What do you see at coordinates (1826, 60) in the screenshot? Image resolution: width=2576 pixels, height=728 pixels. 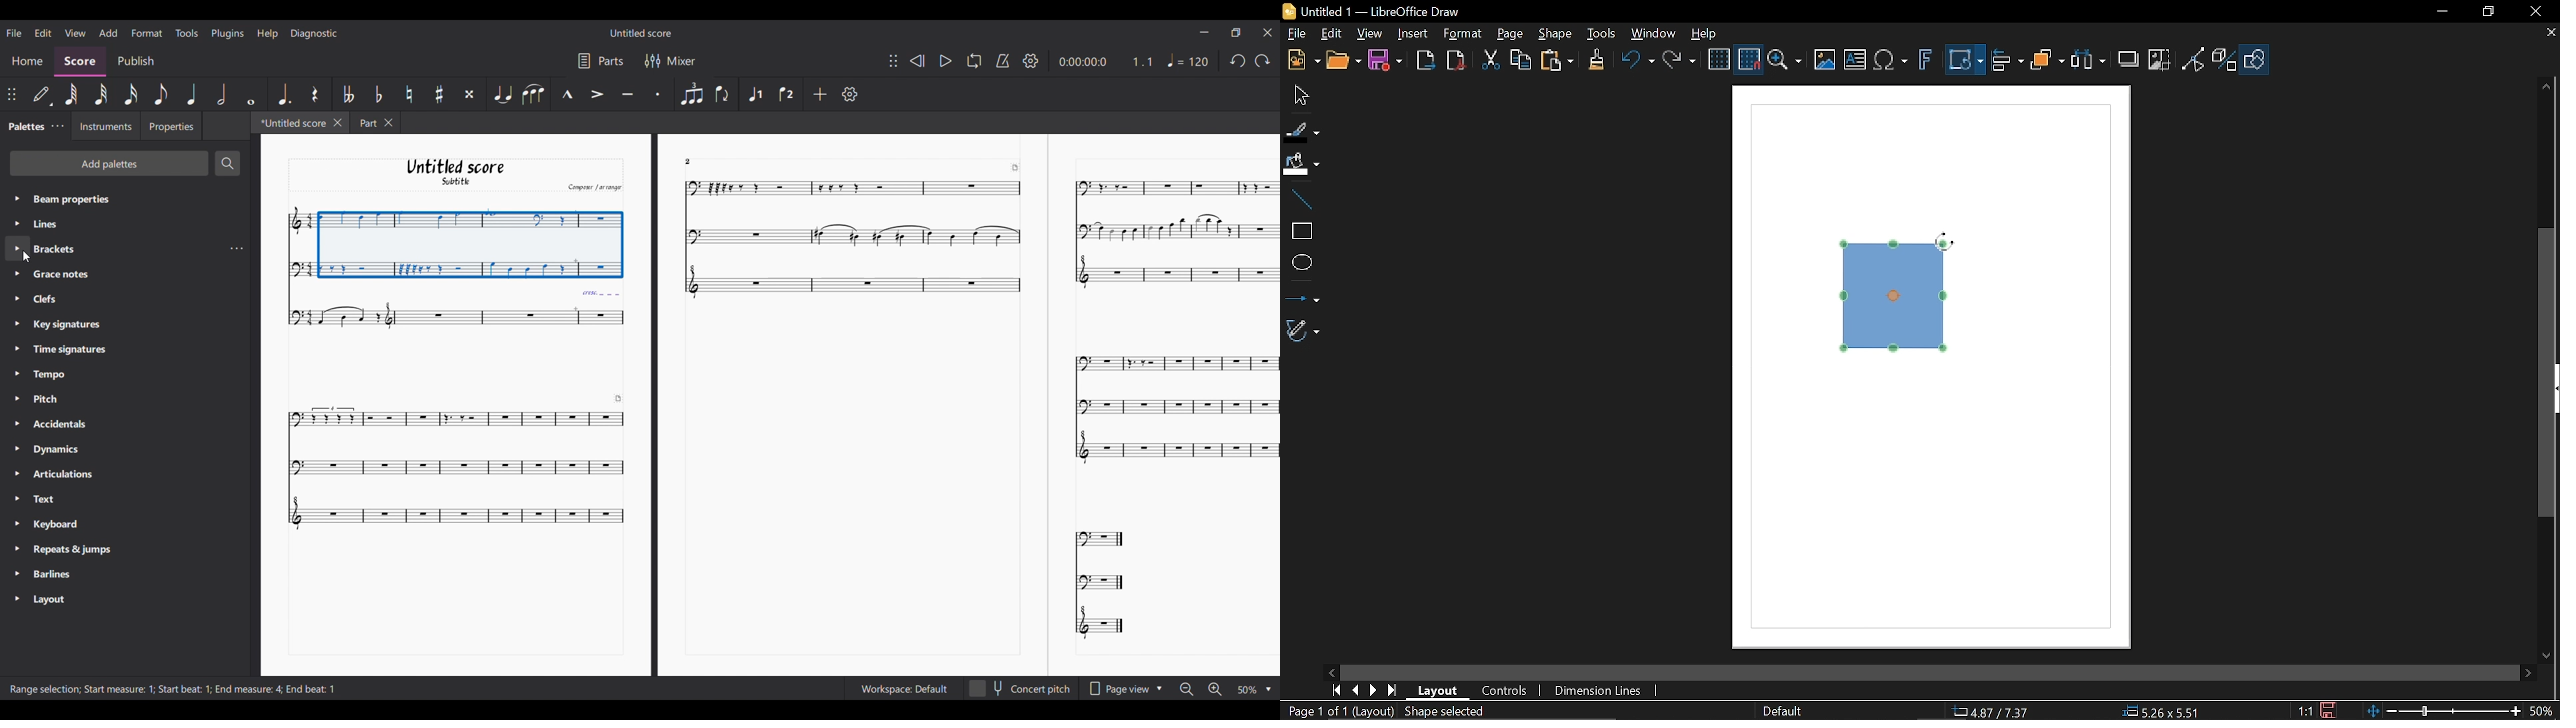 I see `Insert image` at bounding box center [1826, 60].